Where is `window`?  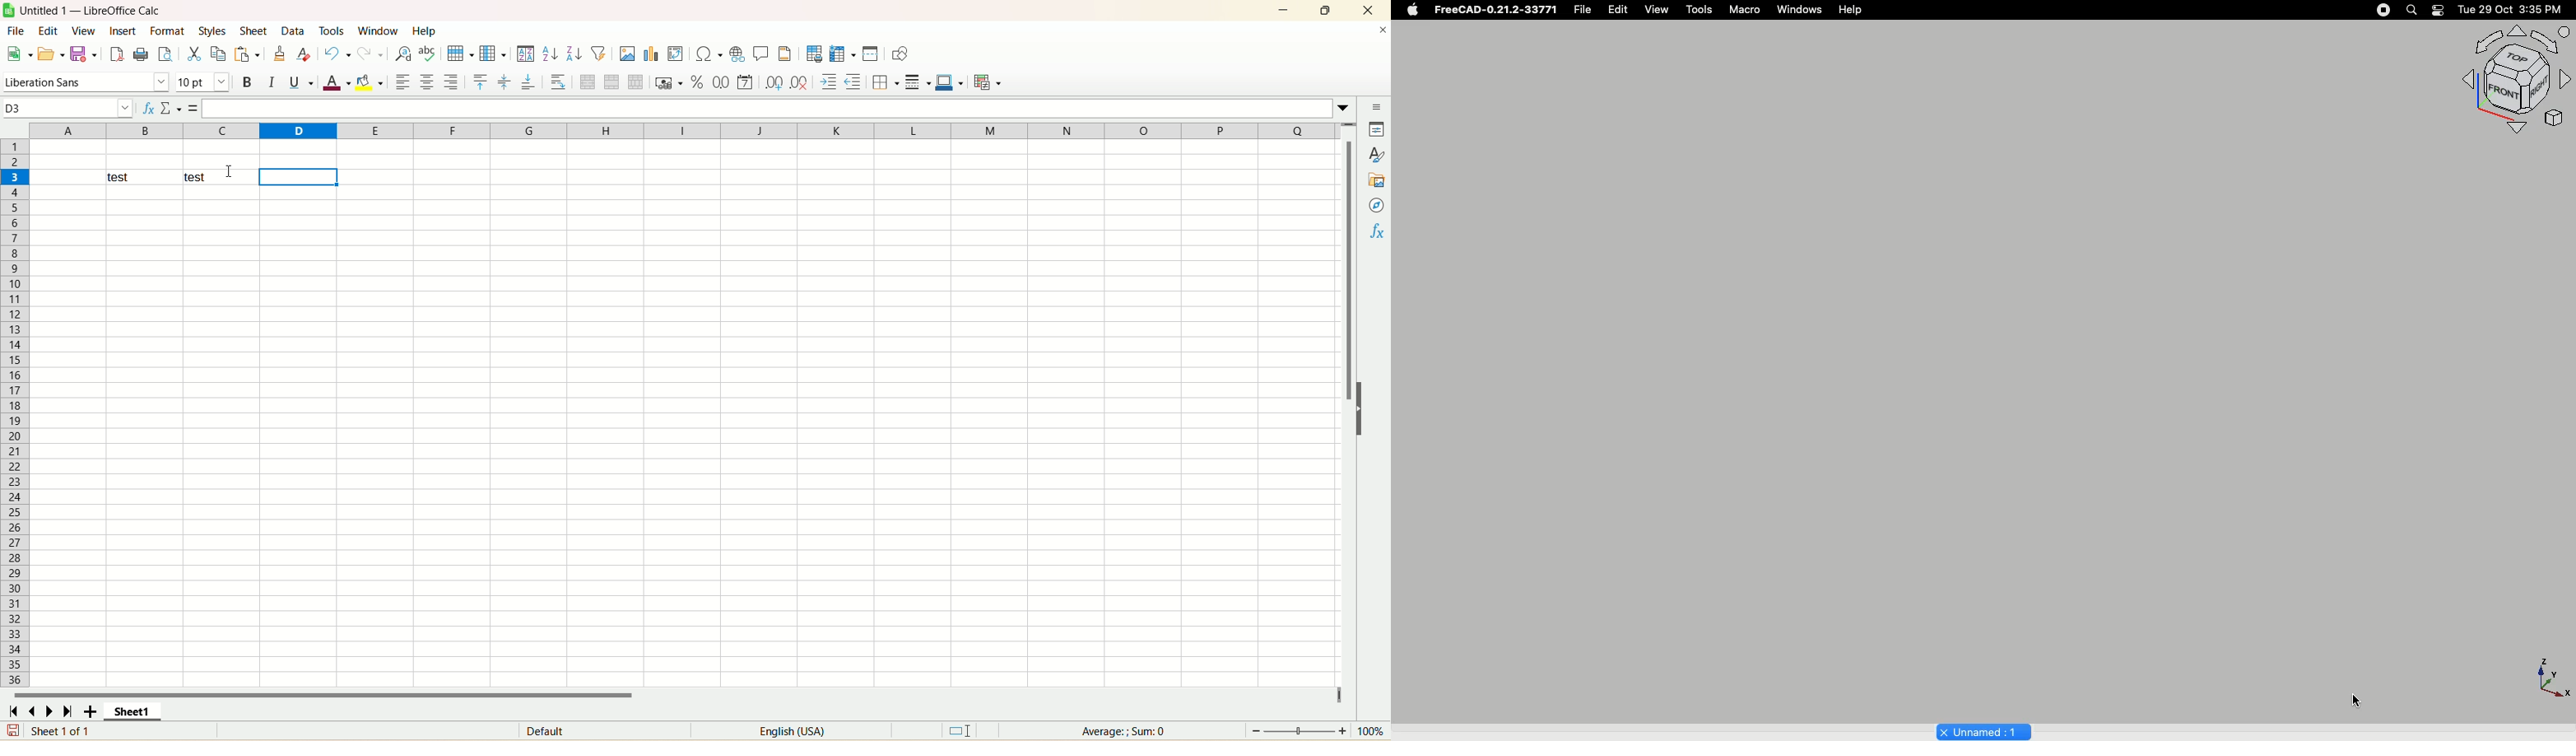 window is located at coordinates (381, 30).